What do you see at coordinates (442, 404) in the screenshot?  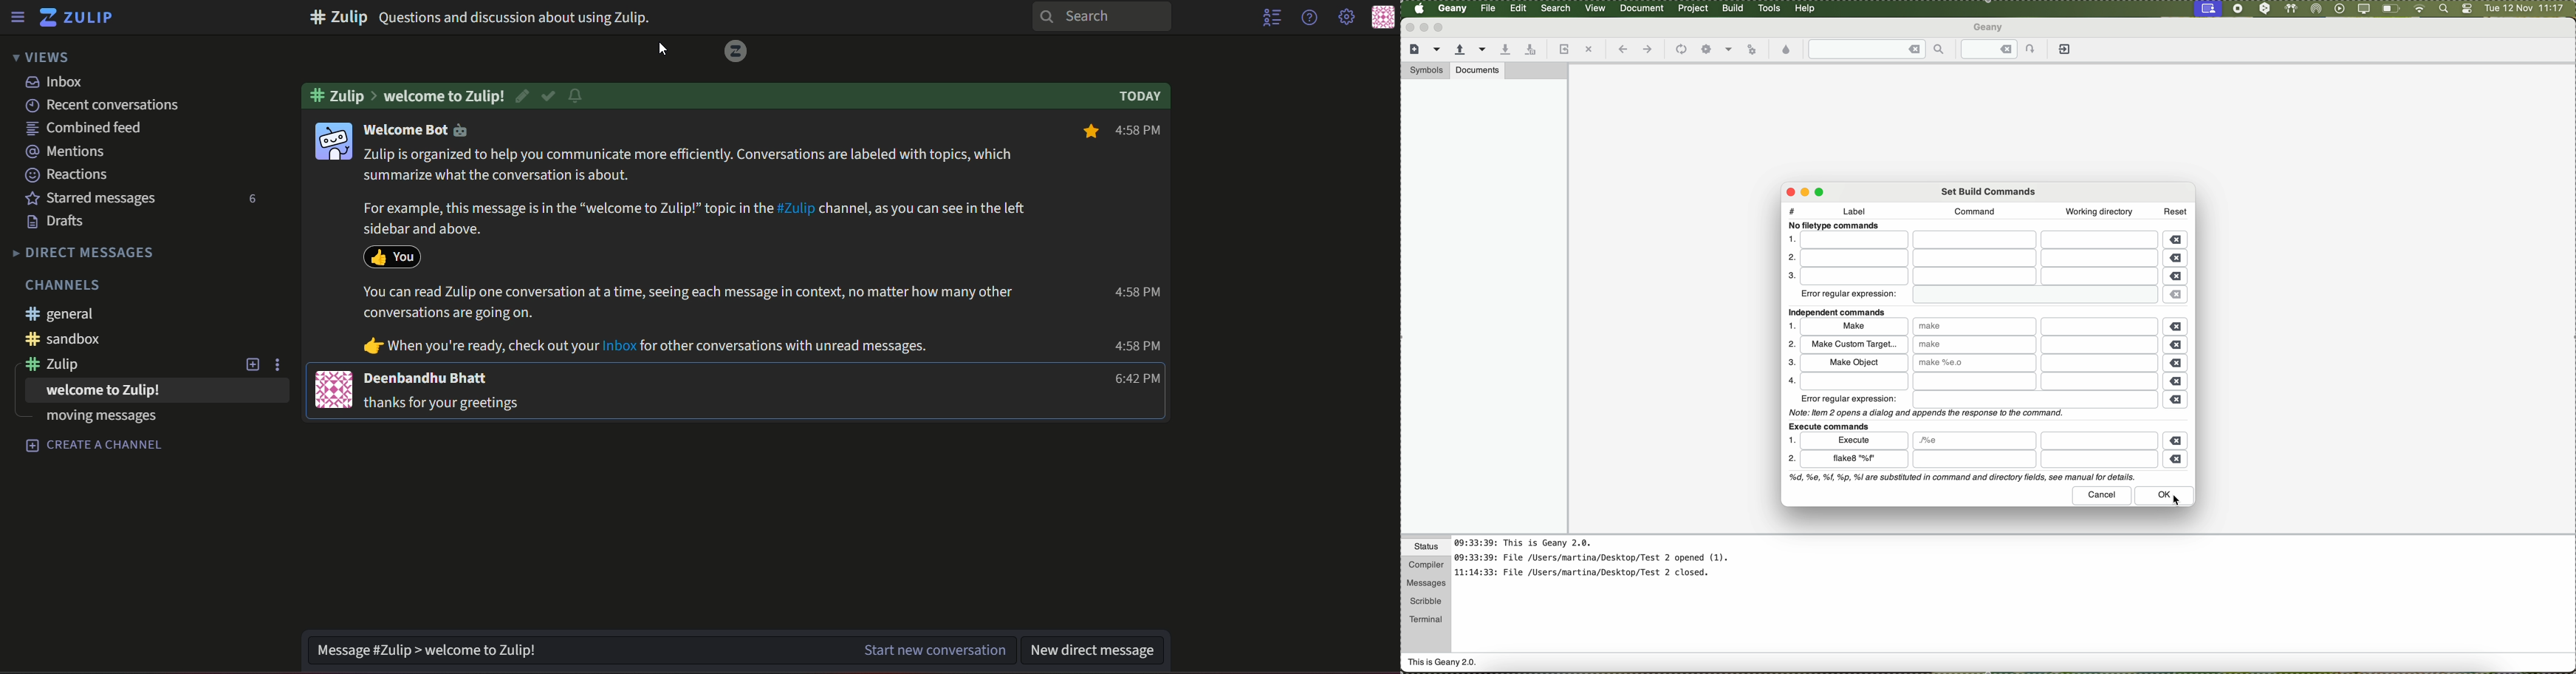 I see `thanks for your greetings` at bounding box center [442, 404].